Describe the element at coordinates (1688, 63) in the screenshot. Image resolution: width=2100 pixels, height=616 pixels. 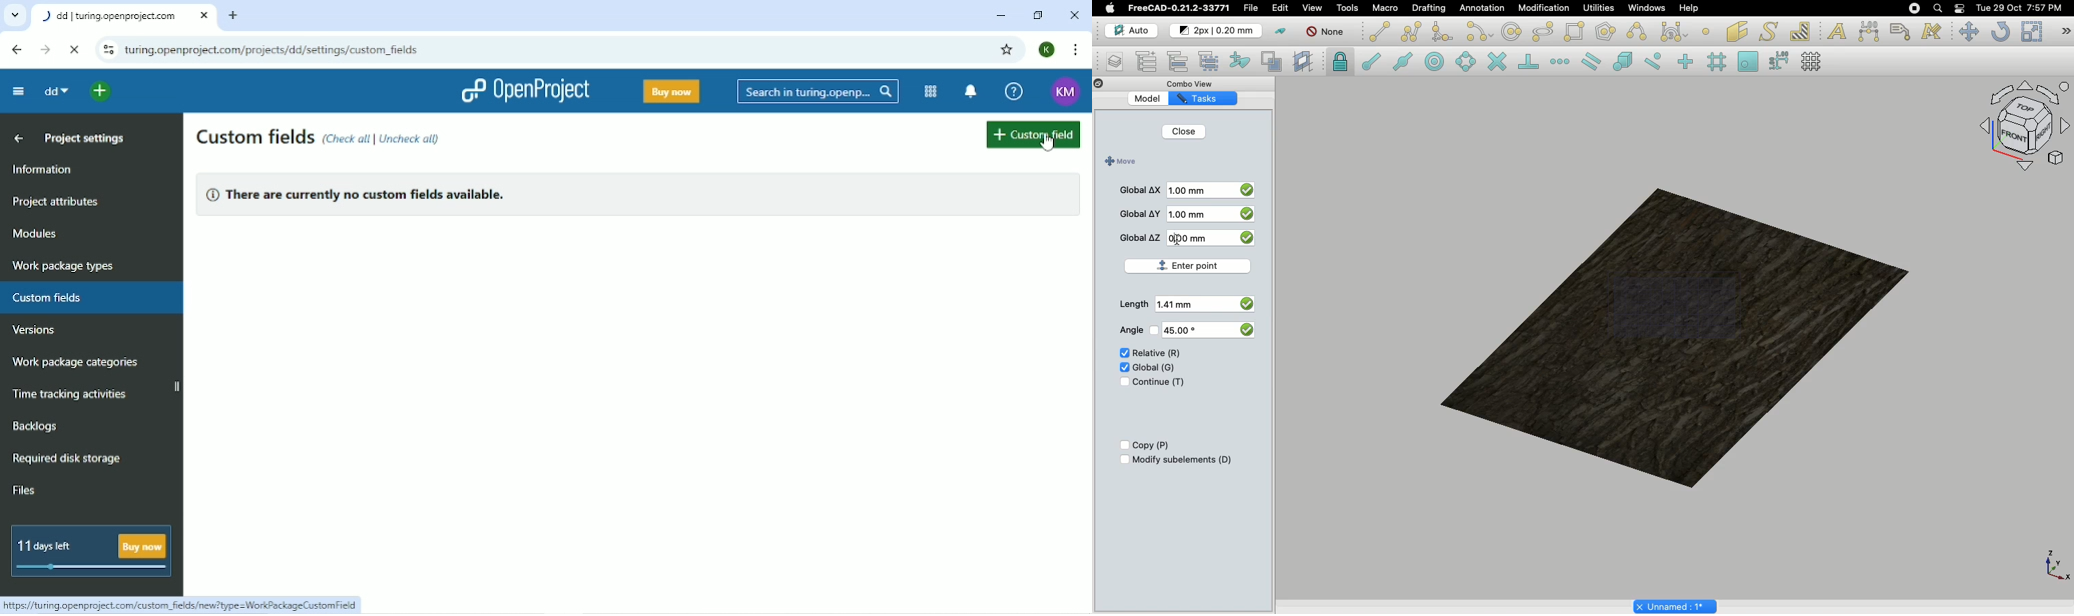
I see `Snap ortho` at that location.